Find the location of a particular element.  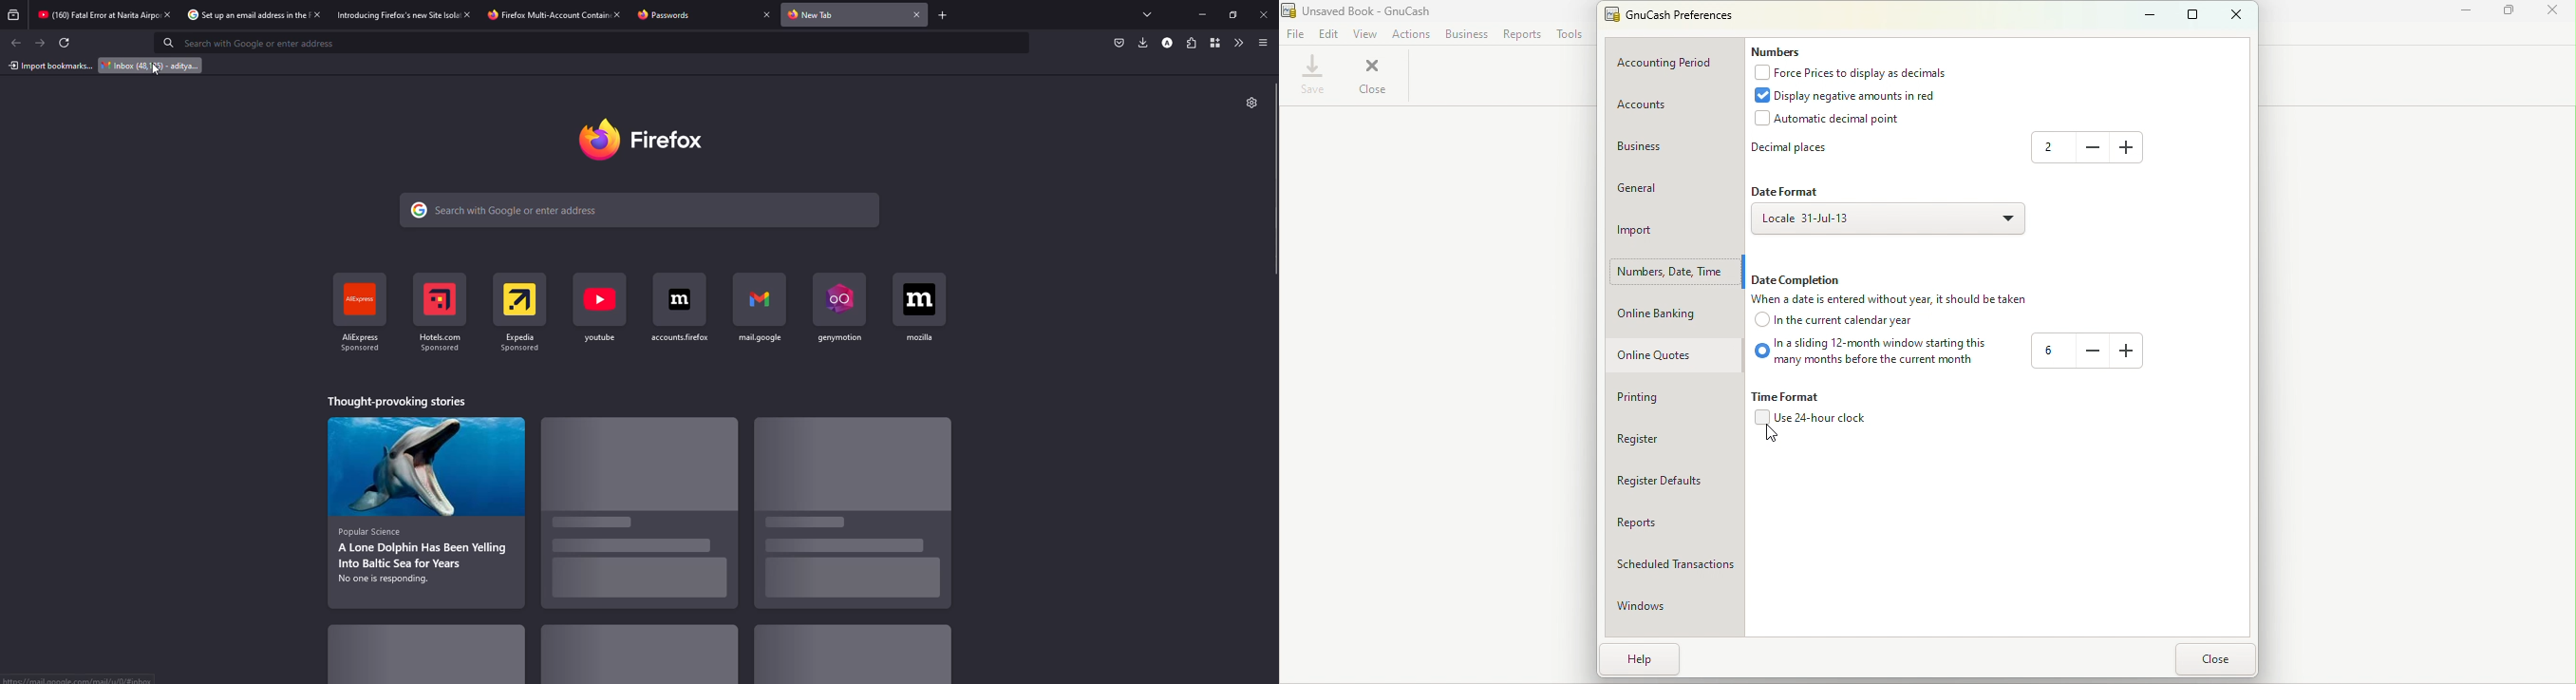

Accounting period is located at coordinates (1677, 65).